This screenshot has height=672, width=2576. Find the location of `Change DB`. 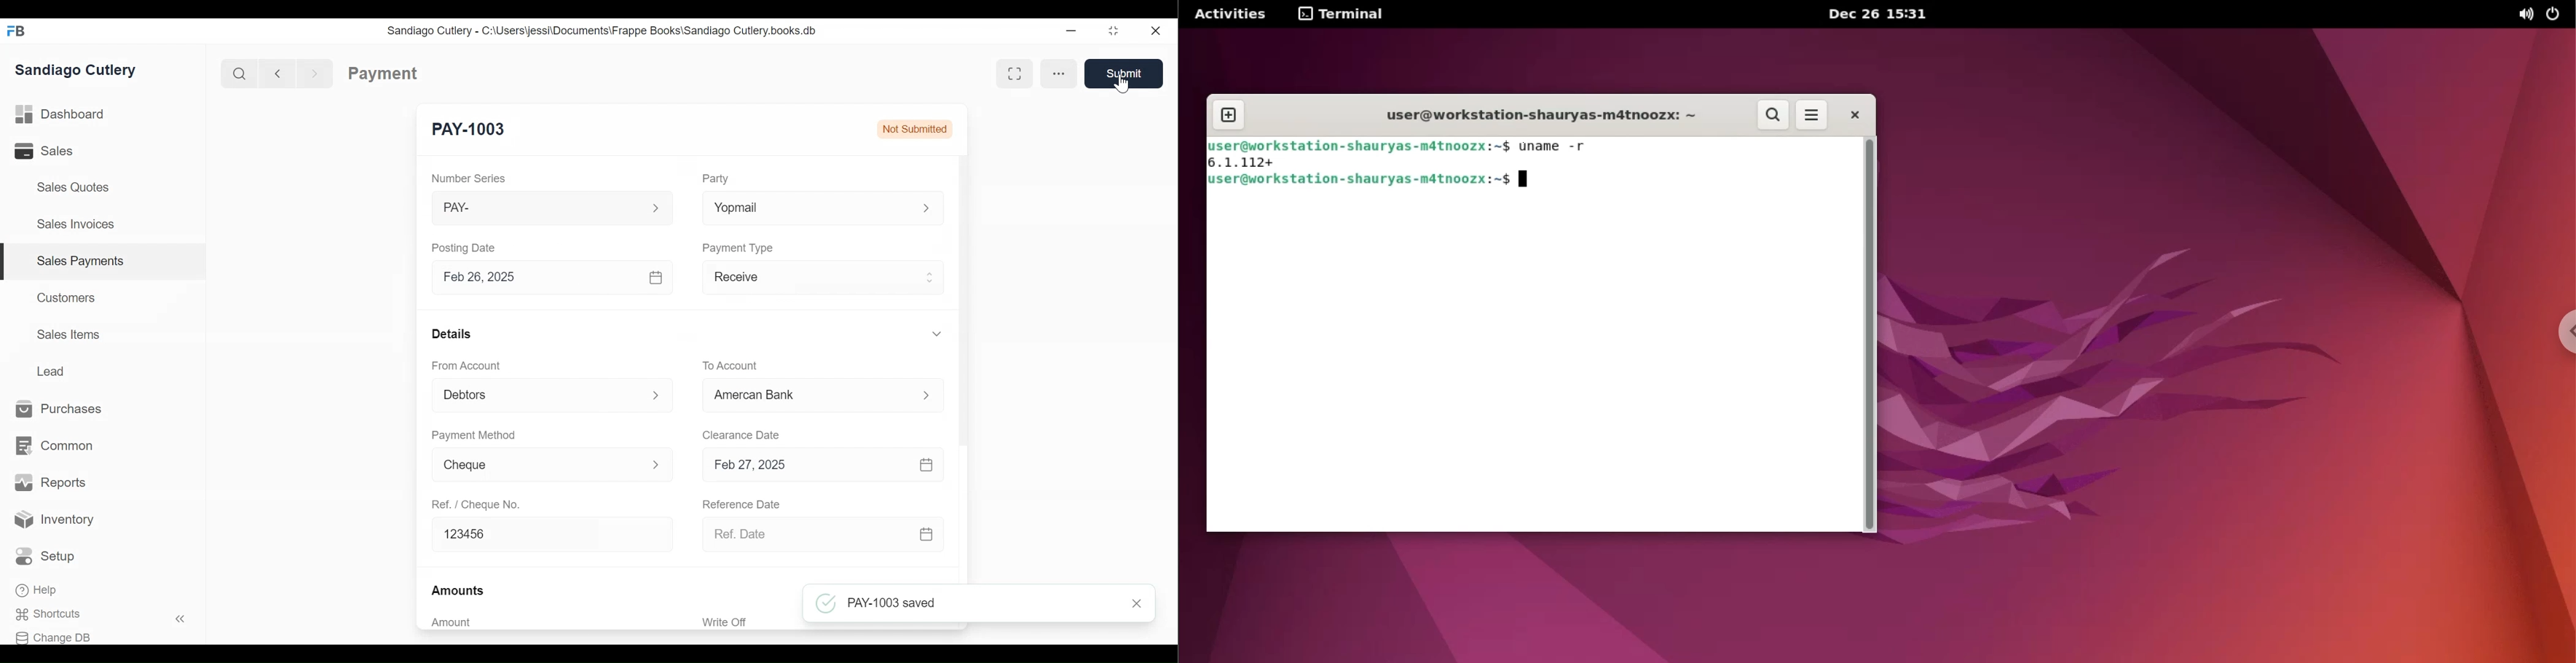

Change DB is located at coordinates (57, 636).